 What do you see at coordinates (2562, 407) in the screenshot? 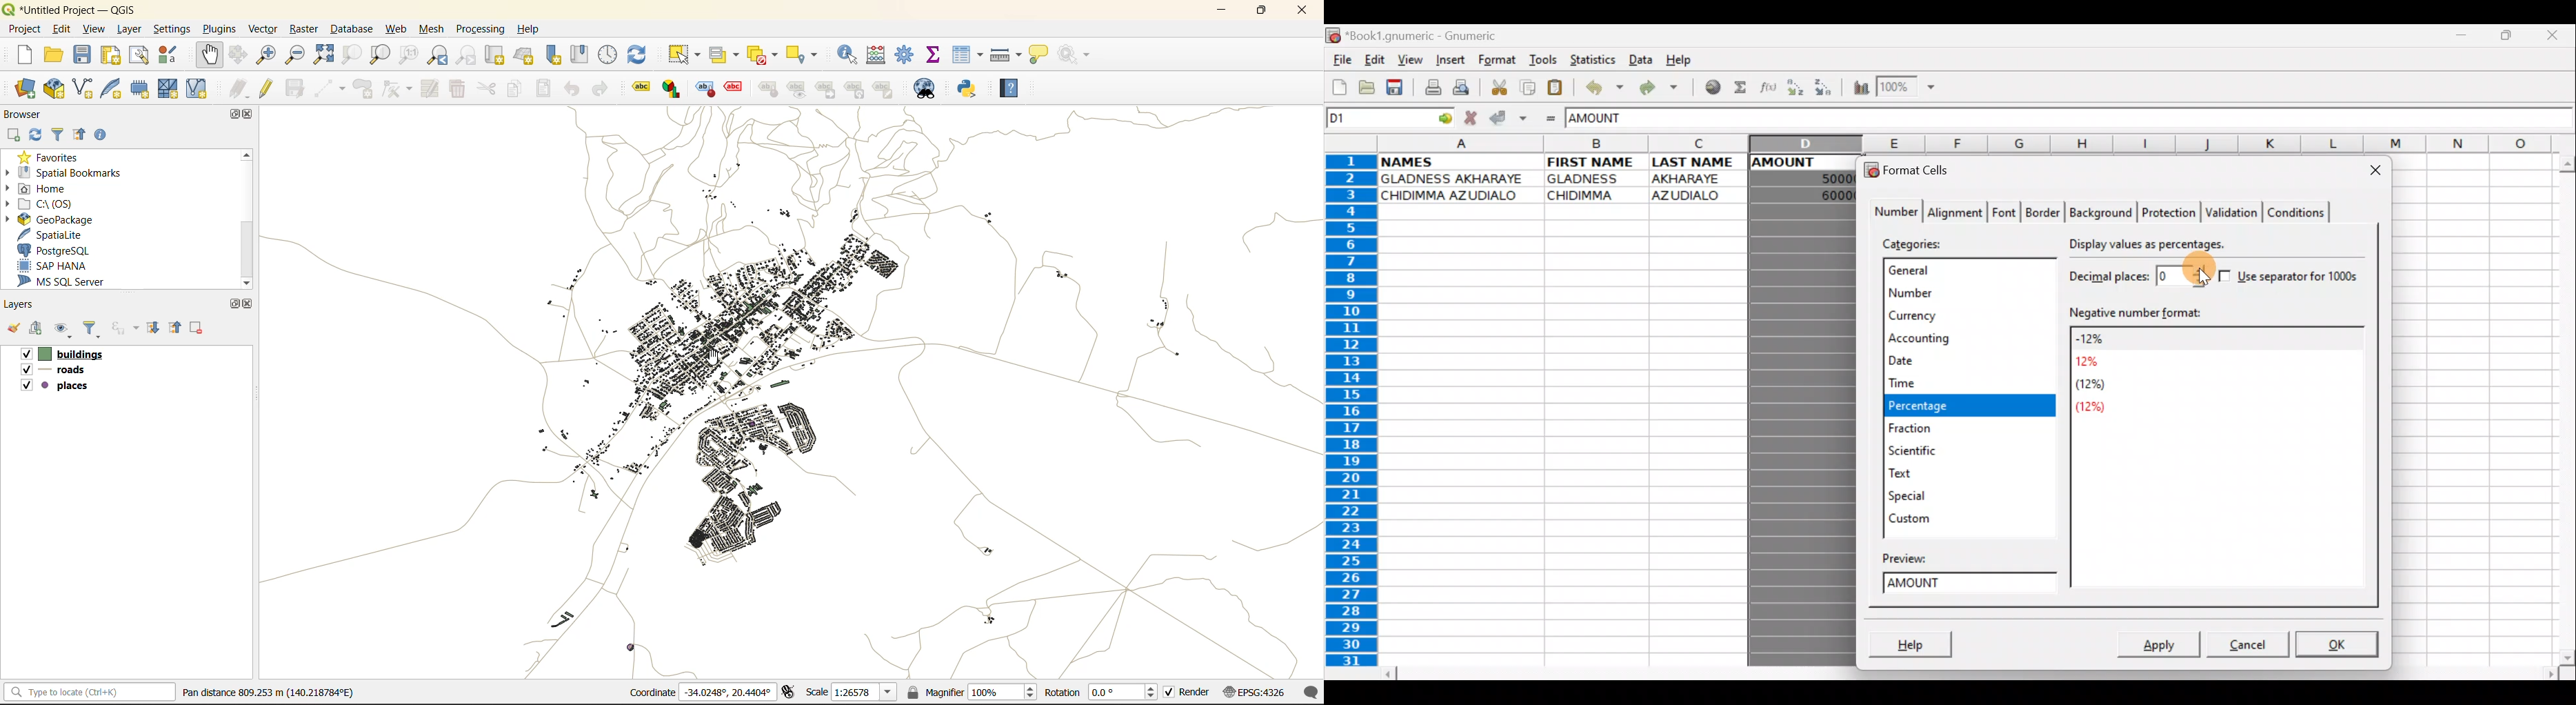
I see `Scroll bar` at bounding box center [2562, 407].